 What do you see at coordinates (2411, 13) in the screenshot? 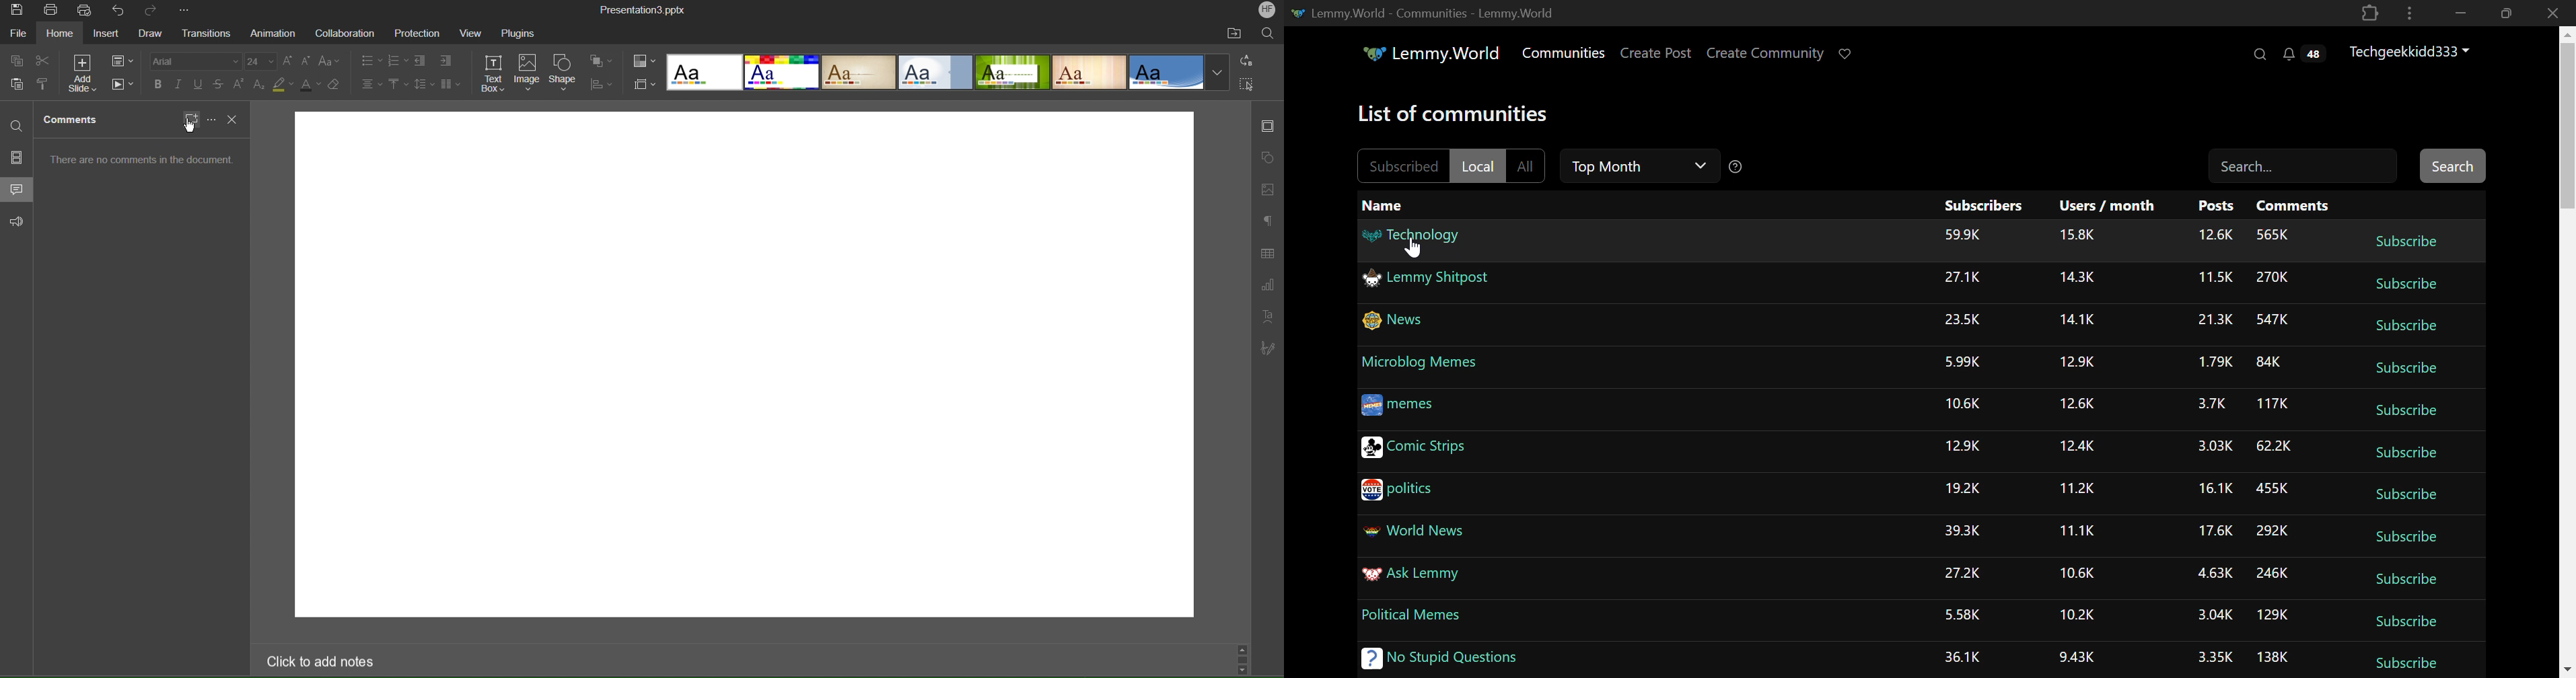
I see `Application Menu` at bounding box center [2411, 13].